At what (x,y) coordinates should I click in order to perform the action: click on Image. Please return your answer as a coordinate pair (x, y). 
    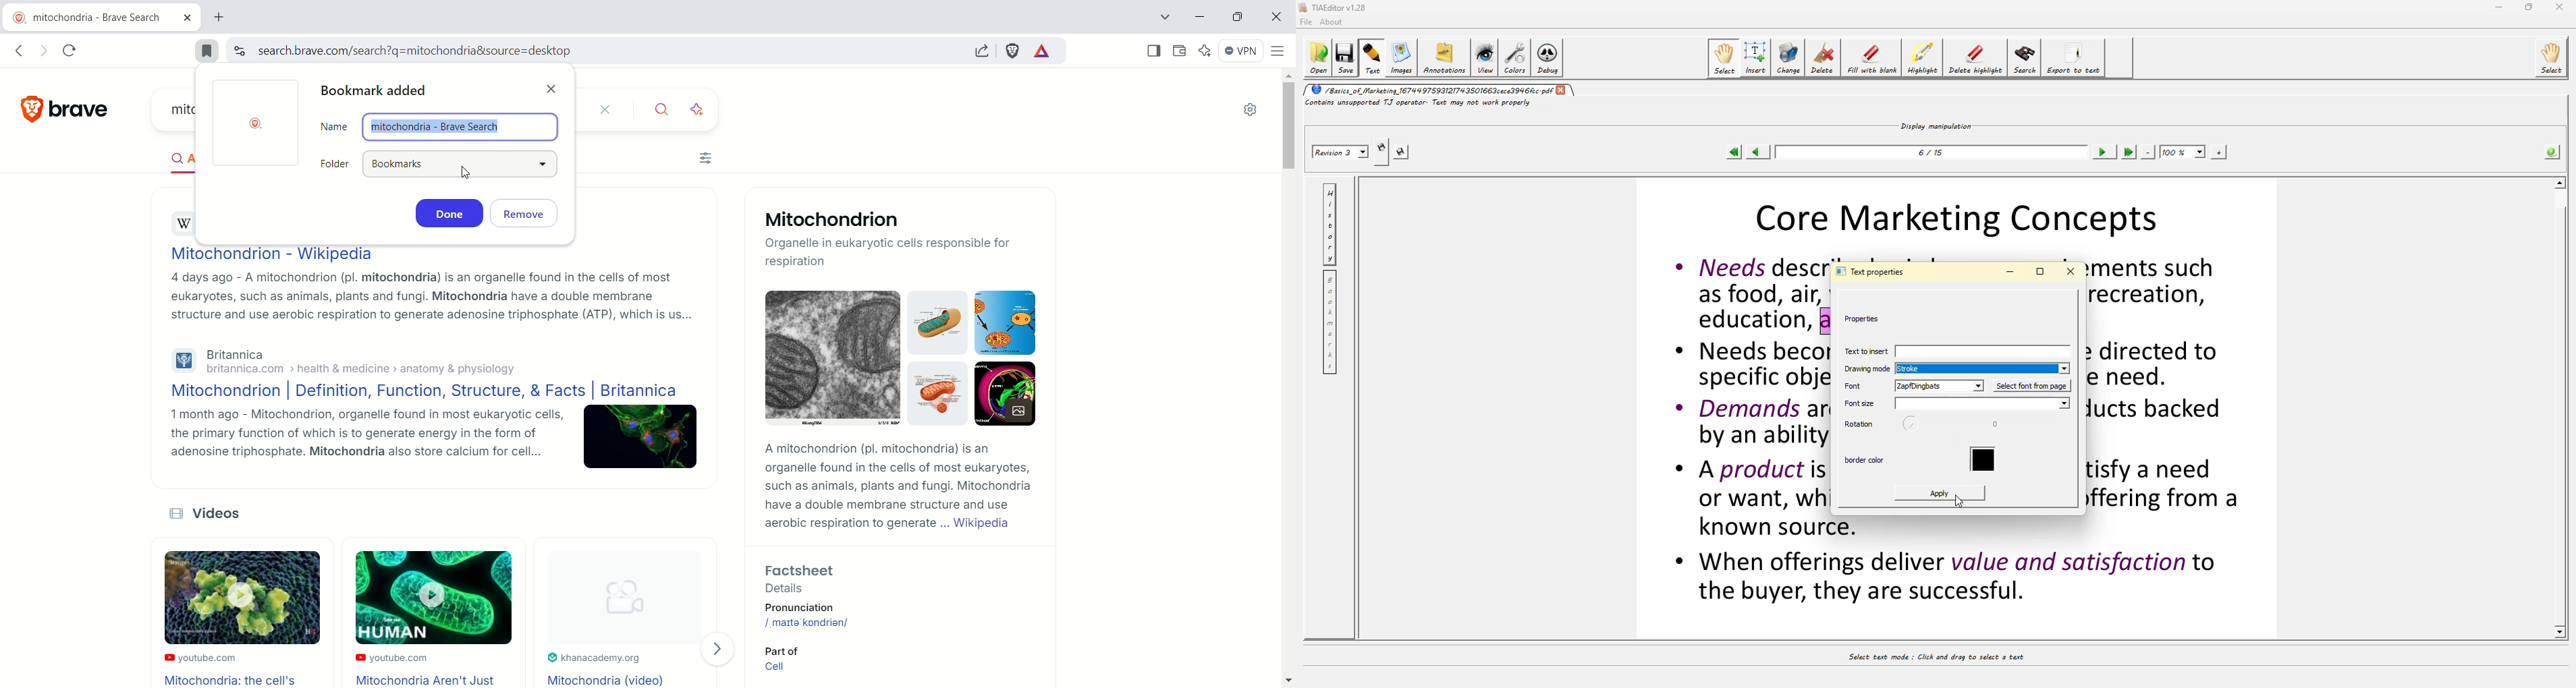
    Looking at the image, I should click on (641, 440).